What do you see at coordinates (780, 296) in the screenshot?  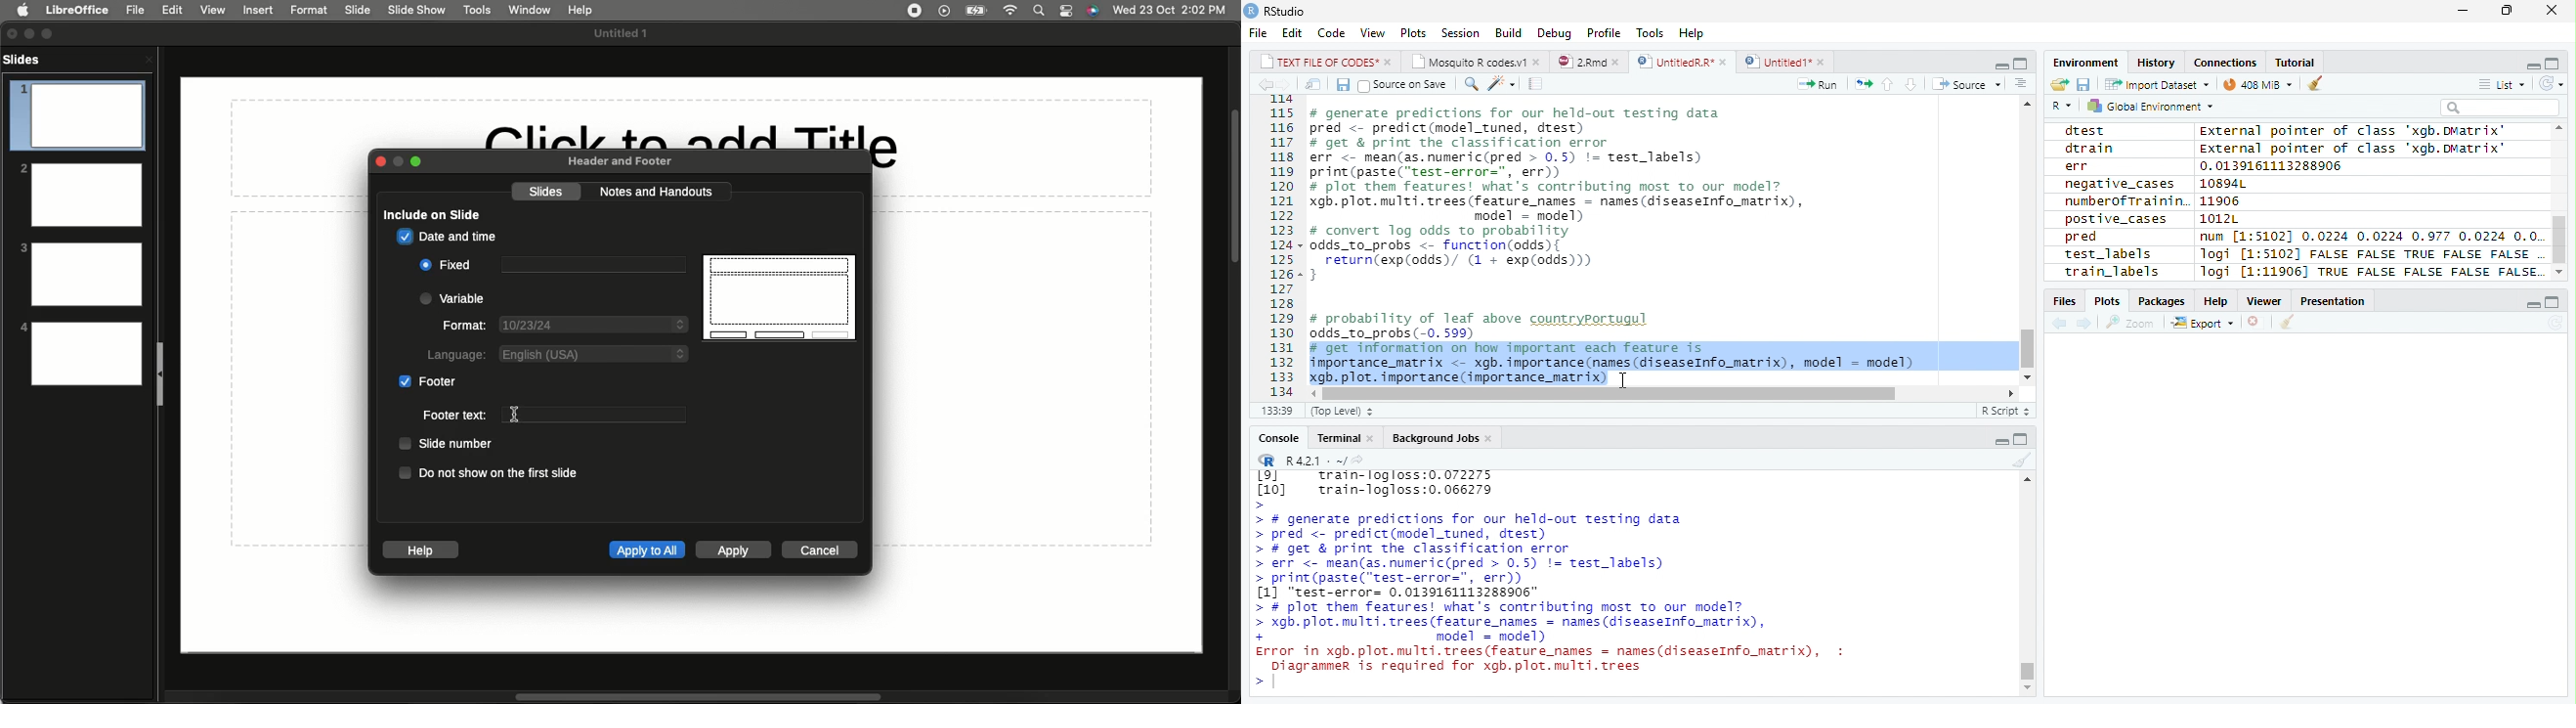 I see `Display` at bounding box center [780, 296].